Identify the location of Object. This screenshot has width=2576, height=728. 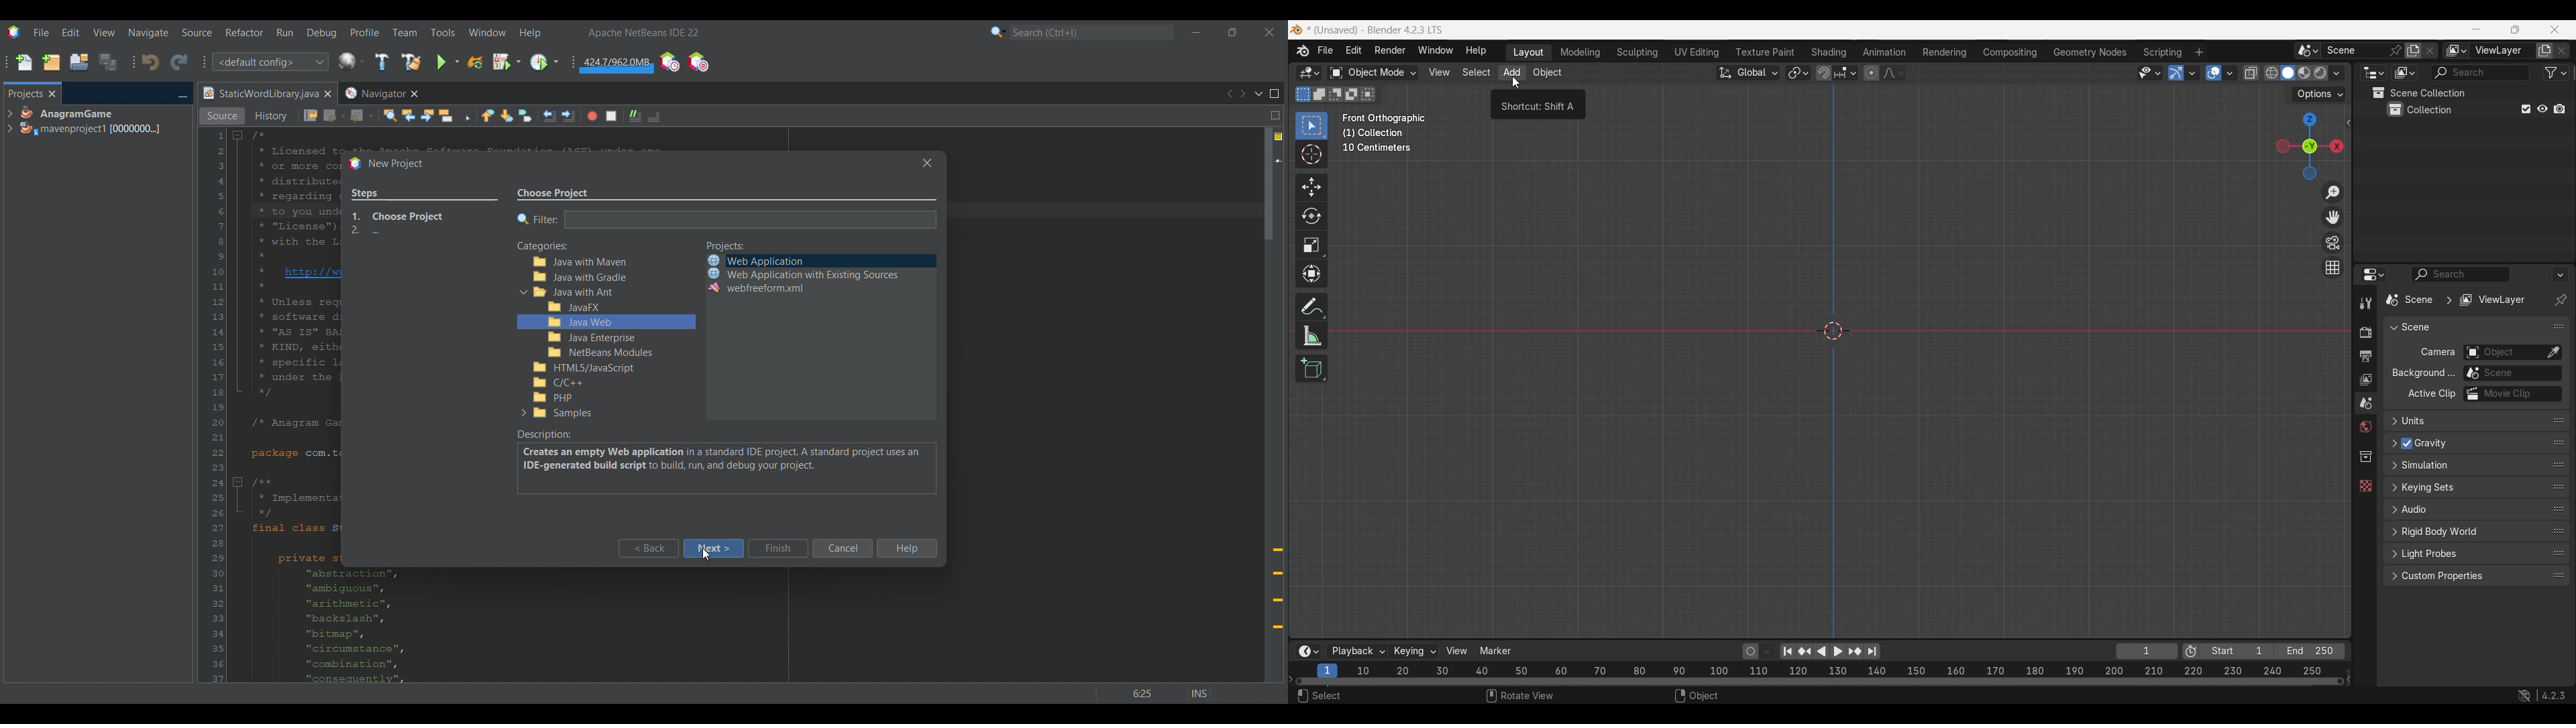
(1695, 697).